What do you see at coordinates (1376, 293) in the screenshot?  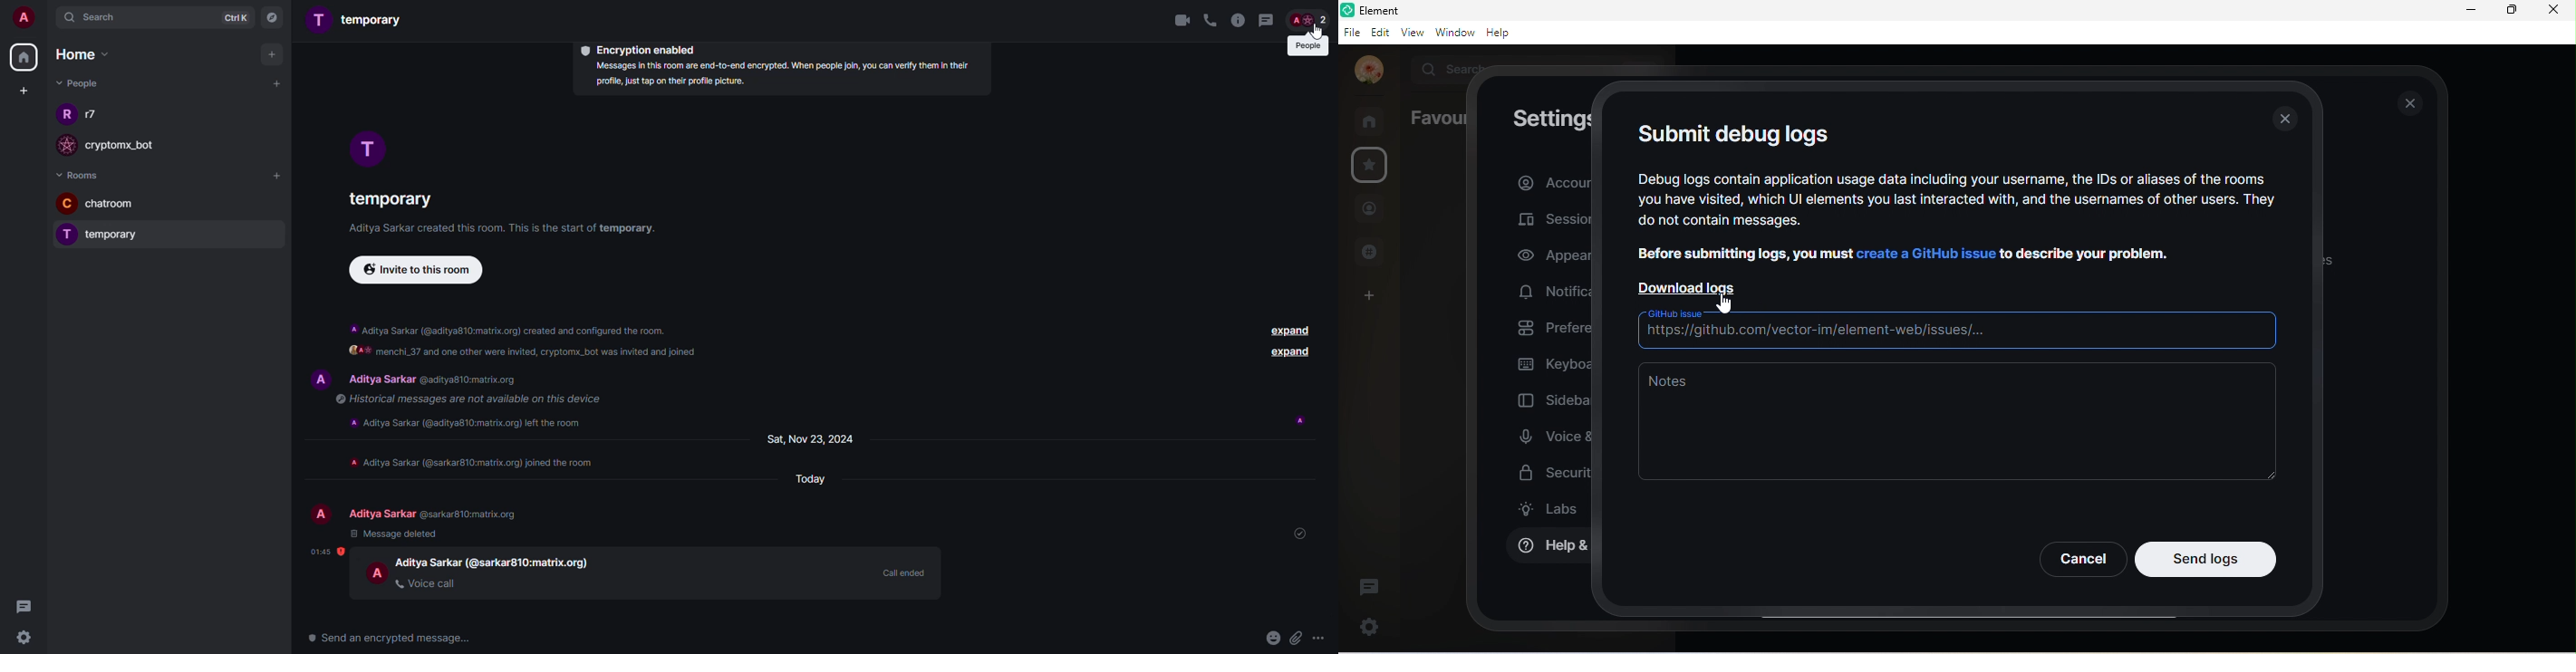 I see `create a space` at bounding box center [1376, 293].